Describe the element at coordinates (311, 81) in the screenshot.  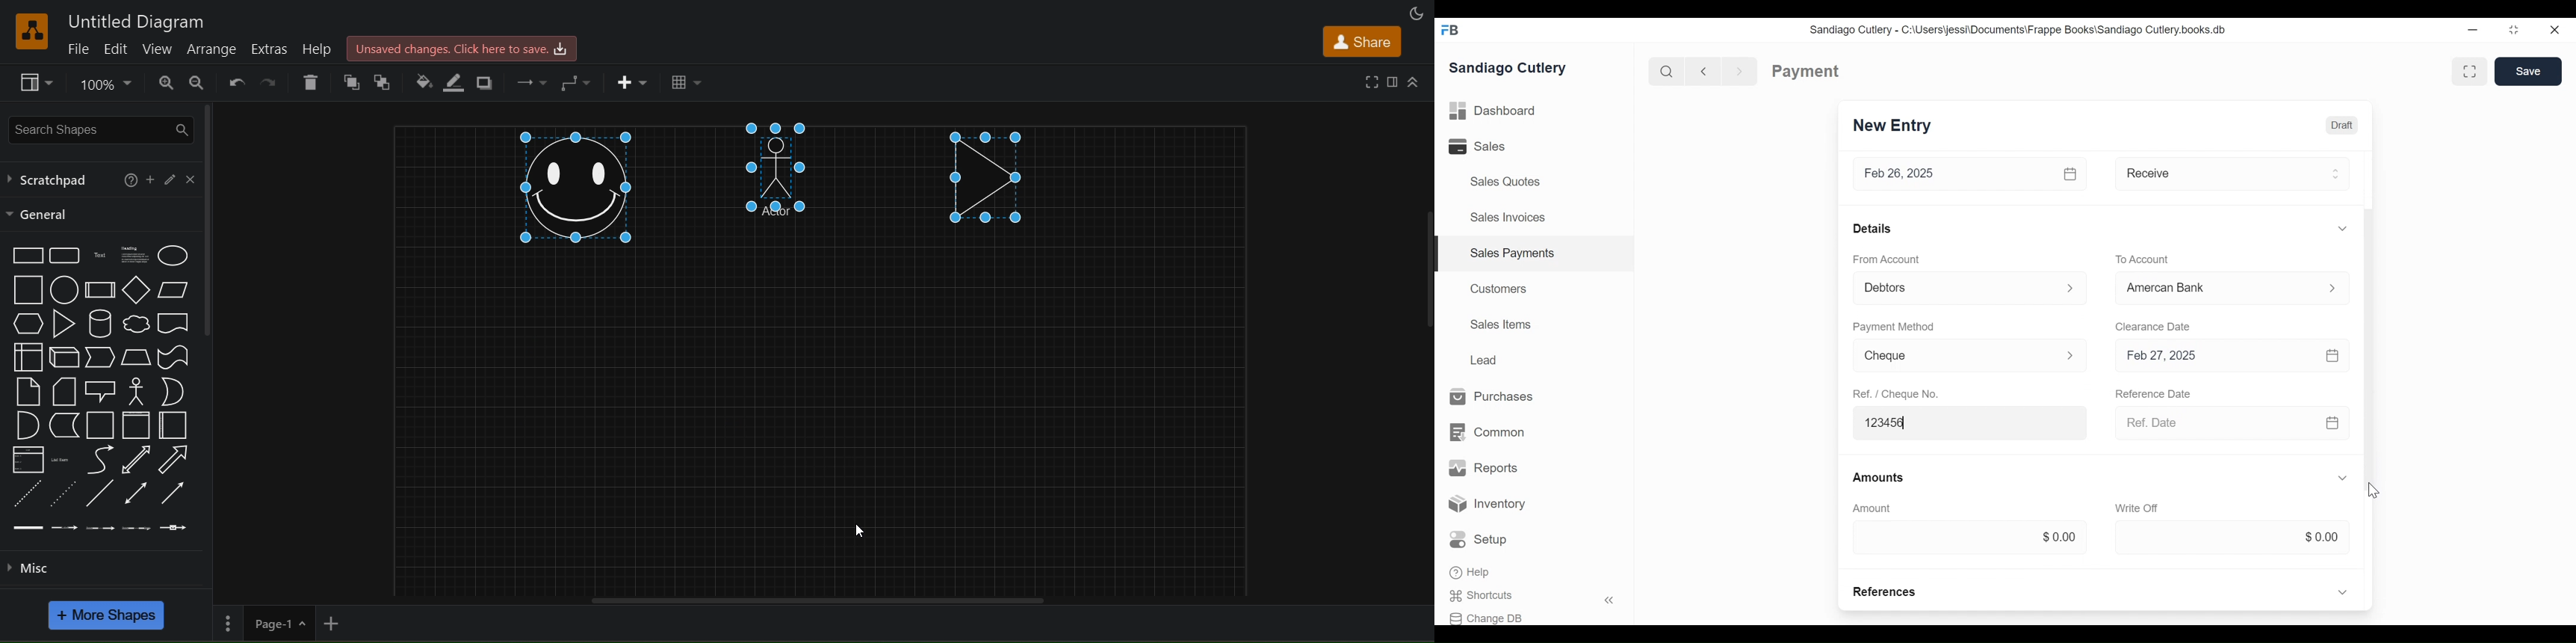
I see `delete` at that location.